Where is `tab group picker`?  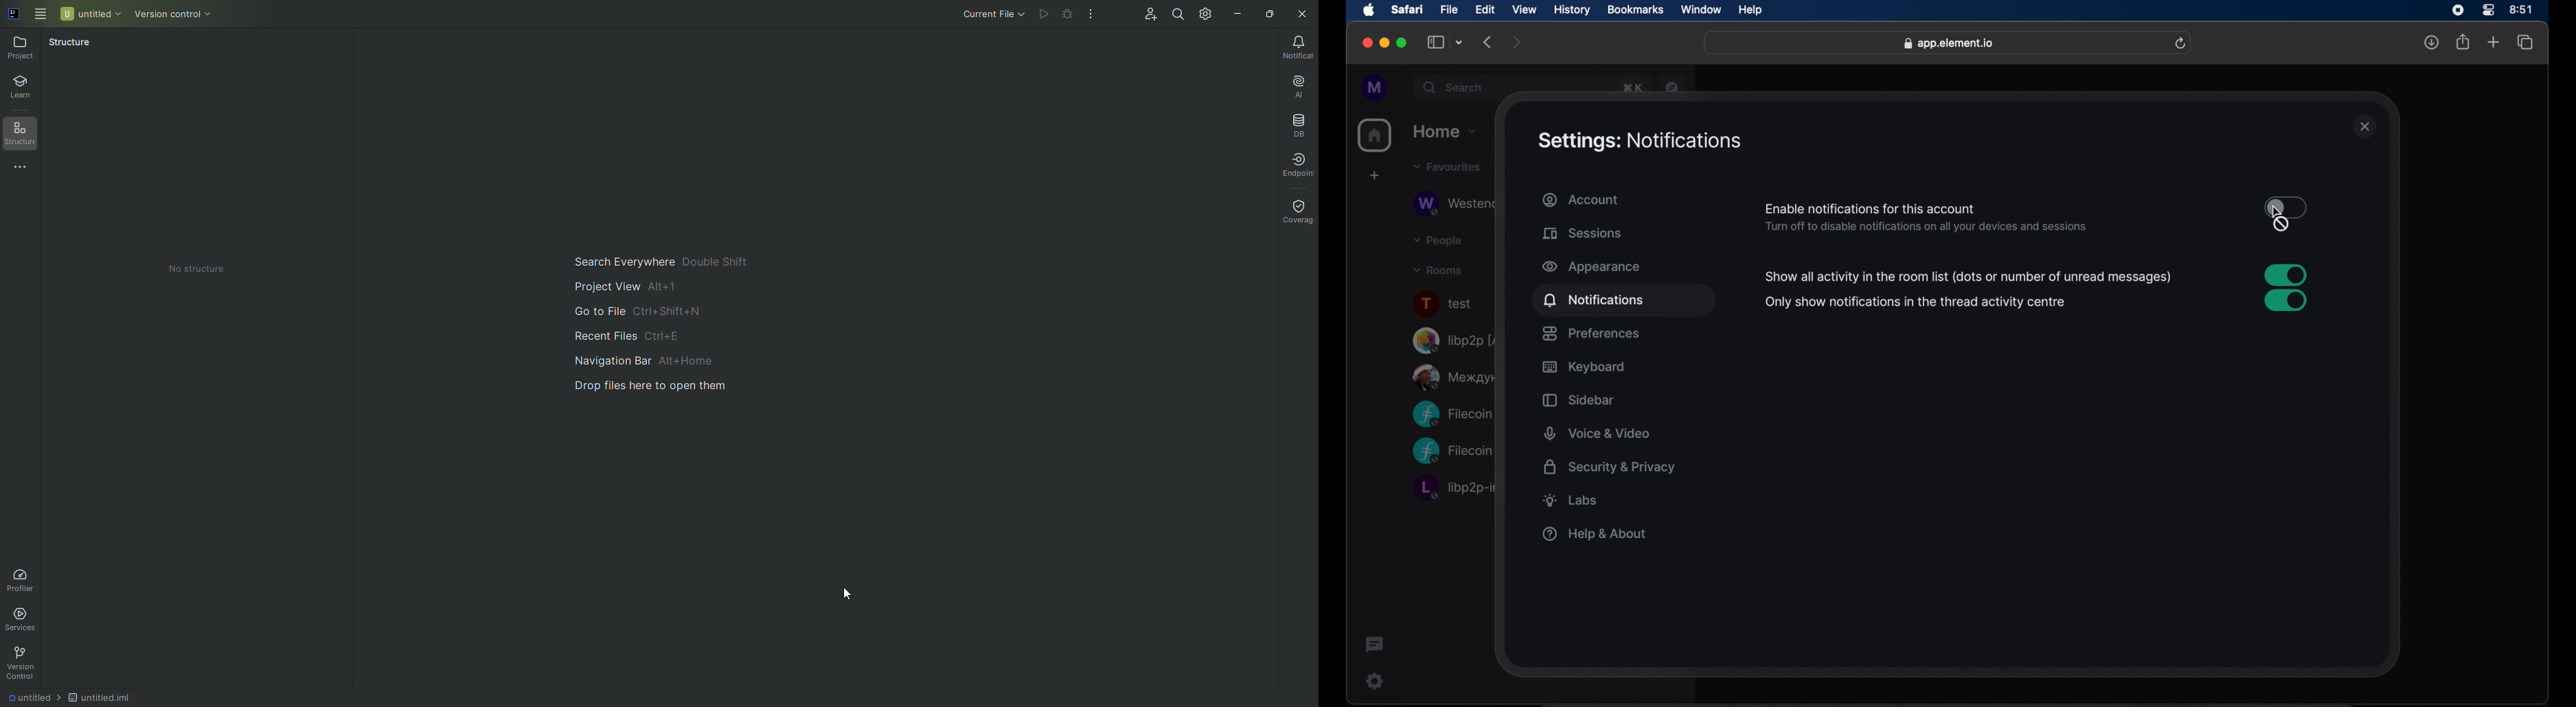 tab group picker is located at coordinates (1459, 43).